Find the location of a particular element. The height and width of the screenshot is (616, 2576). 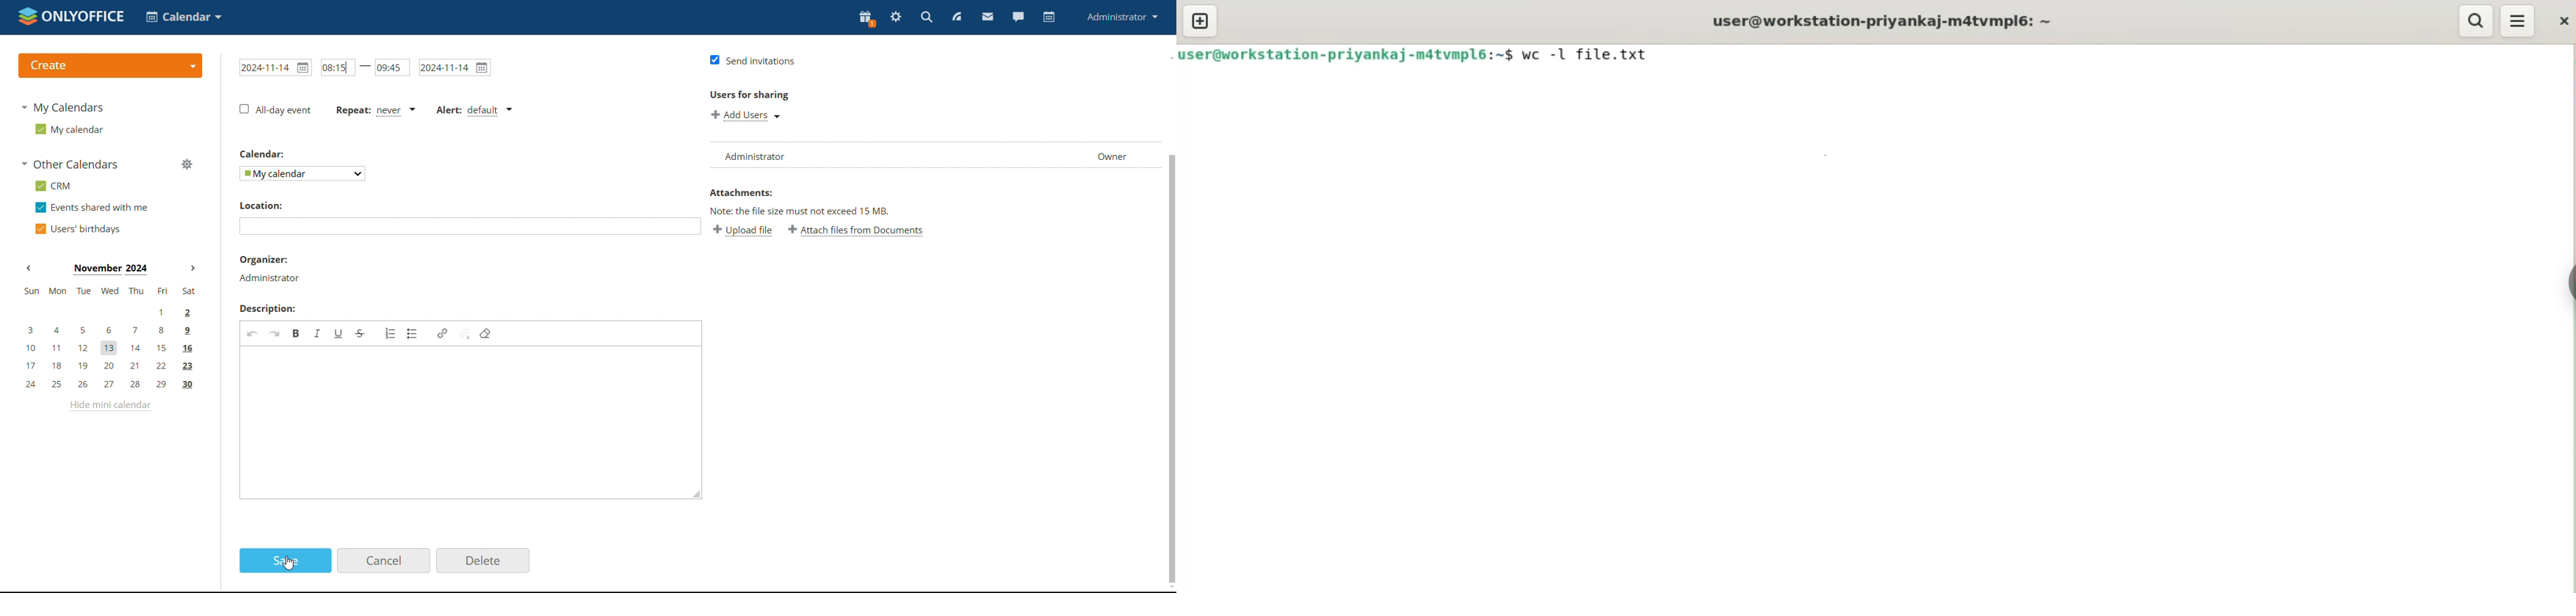

search is located at coordinates (928, 17).